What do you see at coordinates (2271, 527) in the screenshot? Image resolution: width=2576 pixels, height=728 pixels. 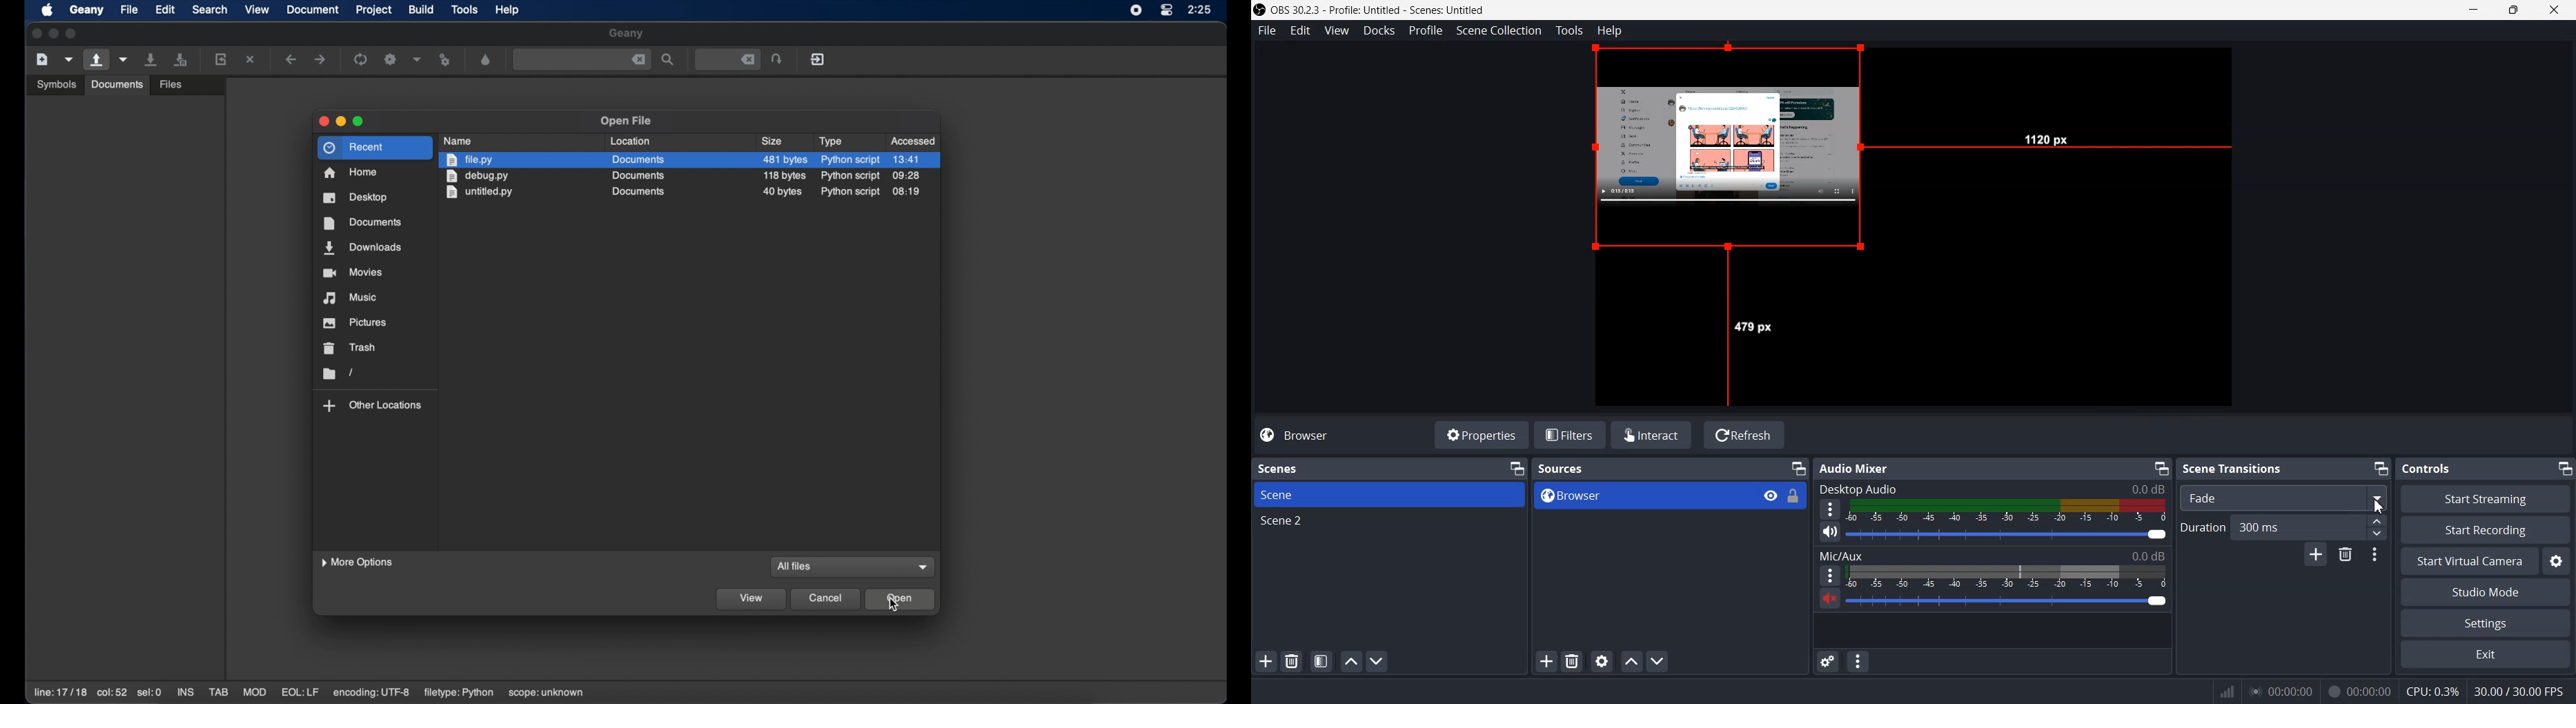 I see `Duration` at bounding box center [2271, 527].